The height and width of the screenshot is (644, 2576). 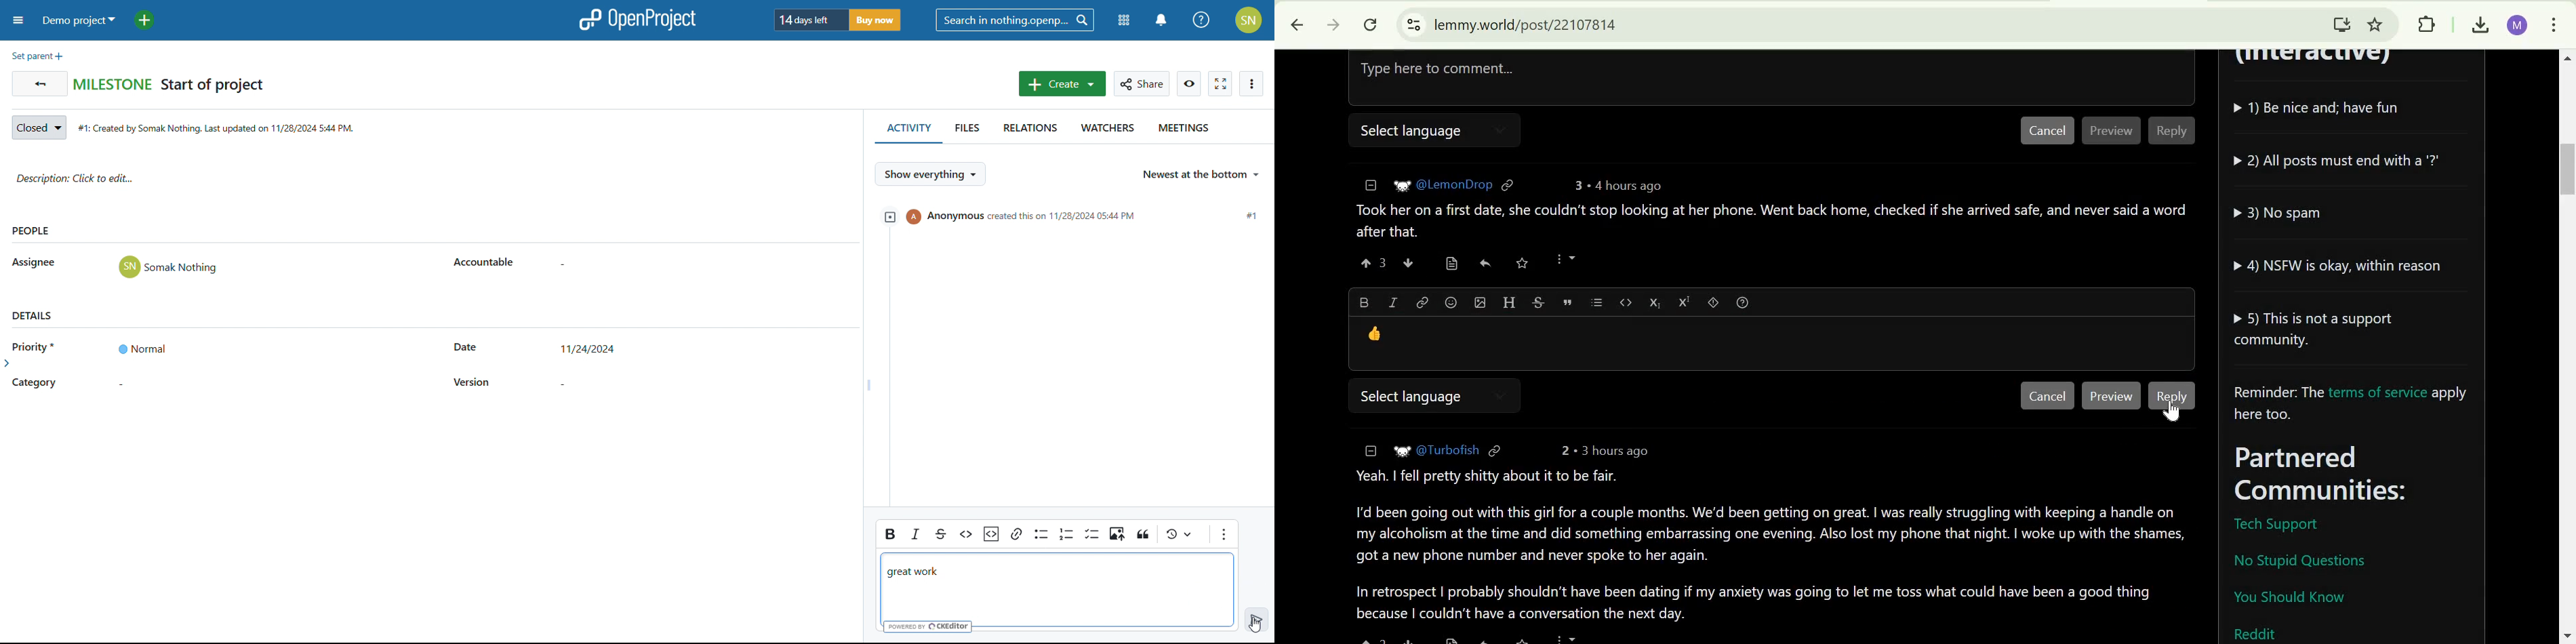 What do you see at coordinates (2047, 132) in the screenshot?
I see `Cancel` at bounding box center [2047, 132].